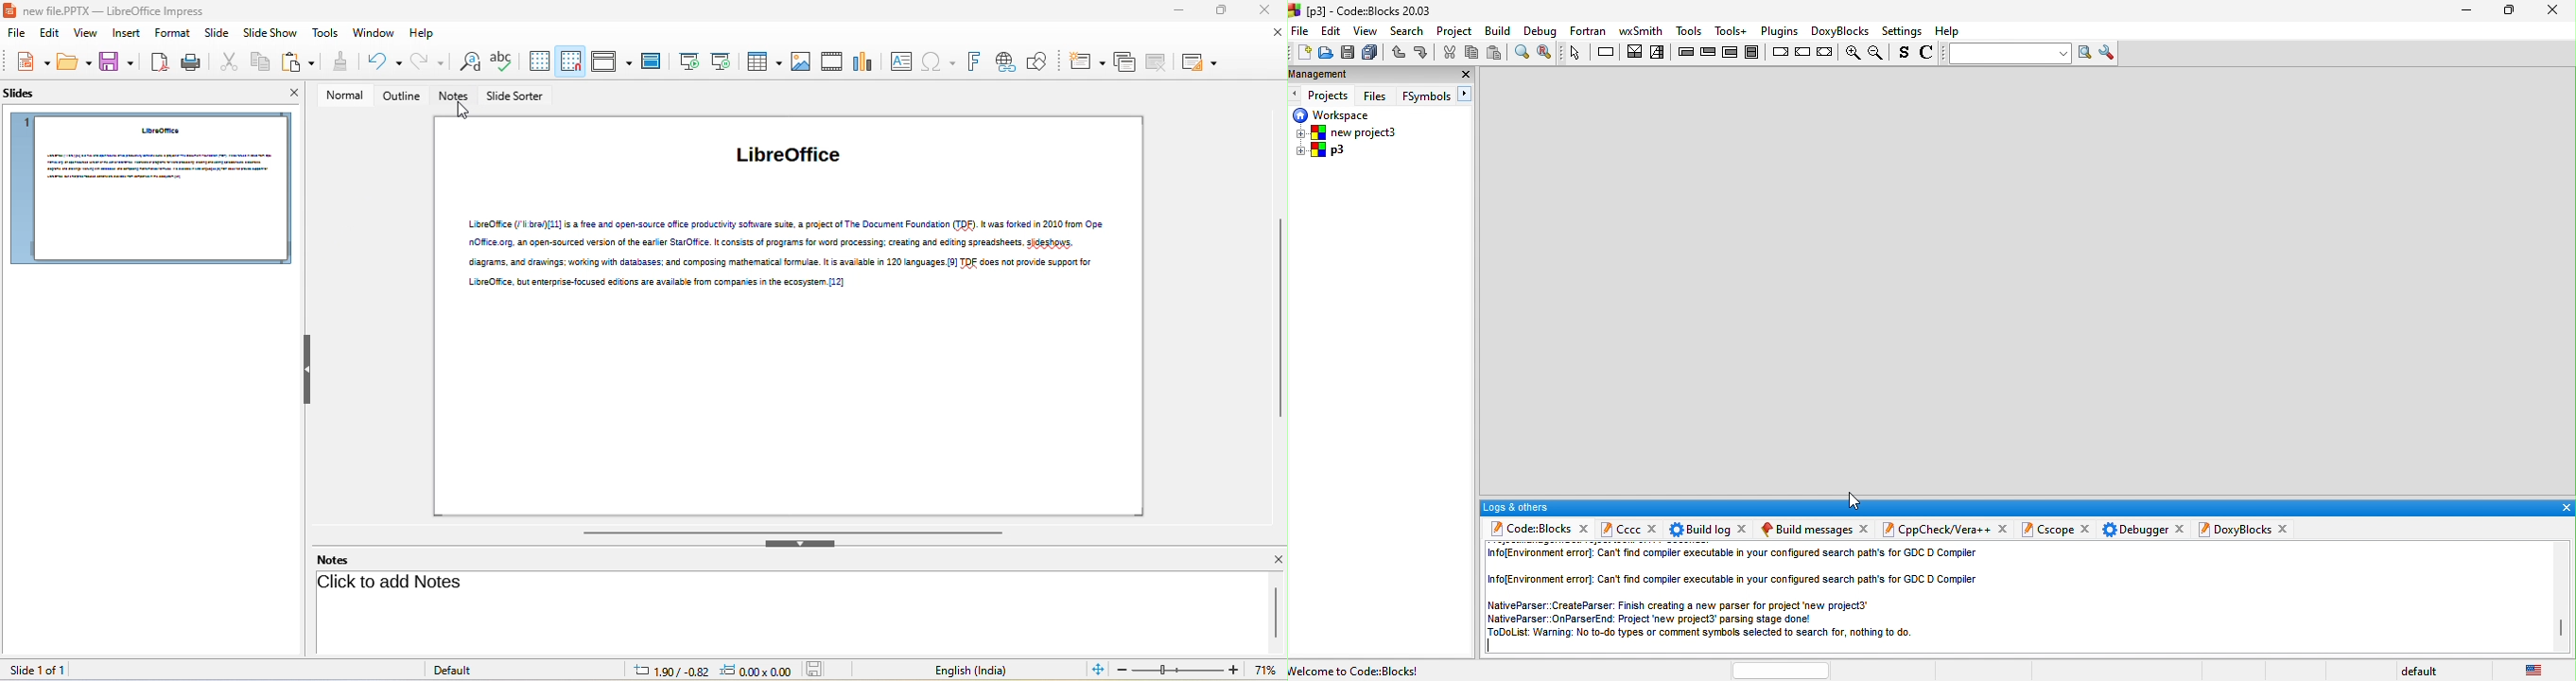  I want to click on default, so click(459, 670).